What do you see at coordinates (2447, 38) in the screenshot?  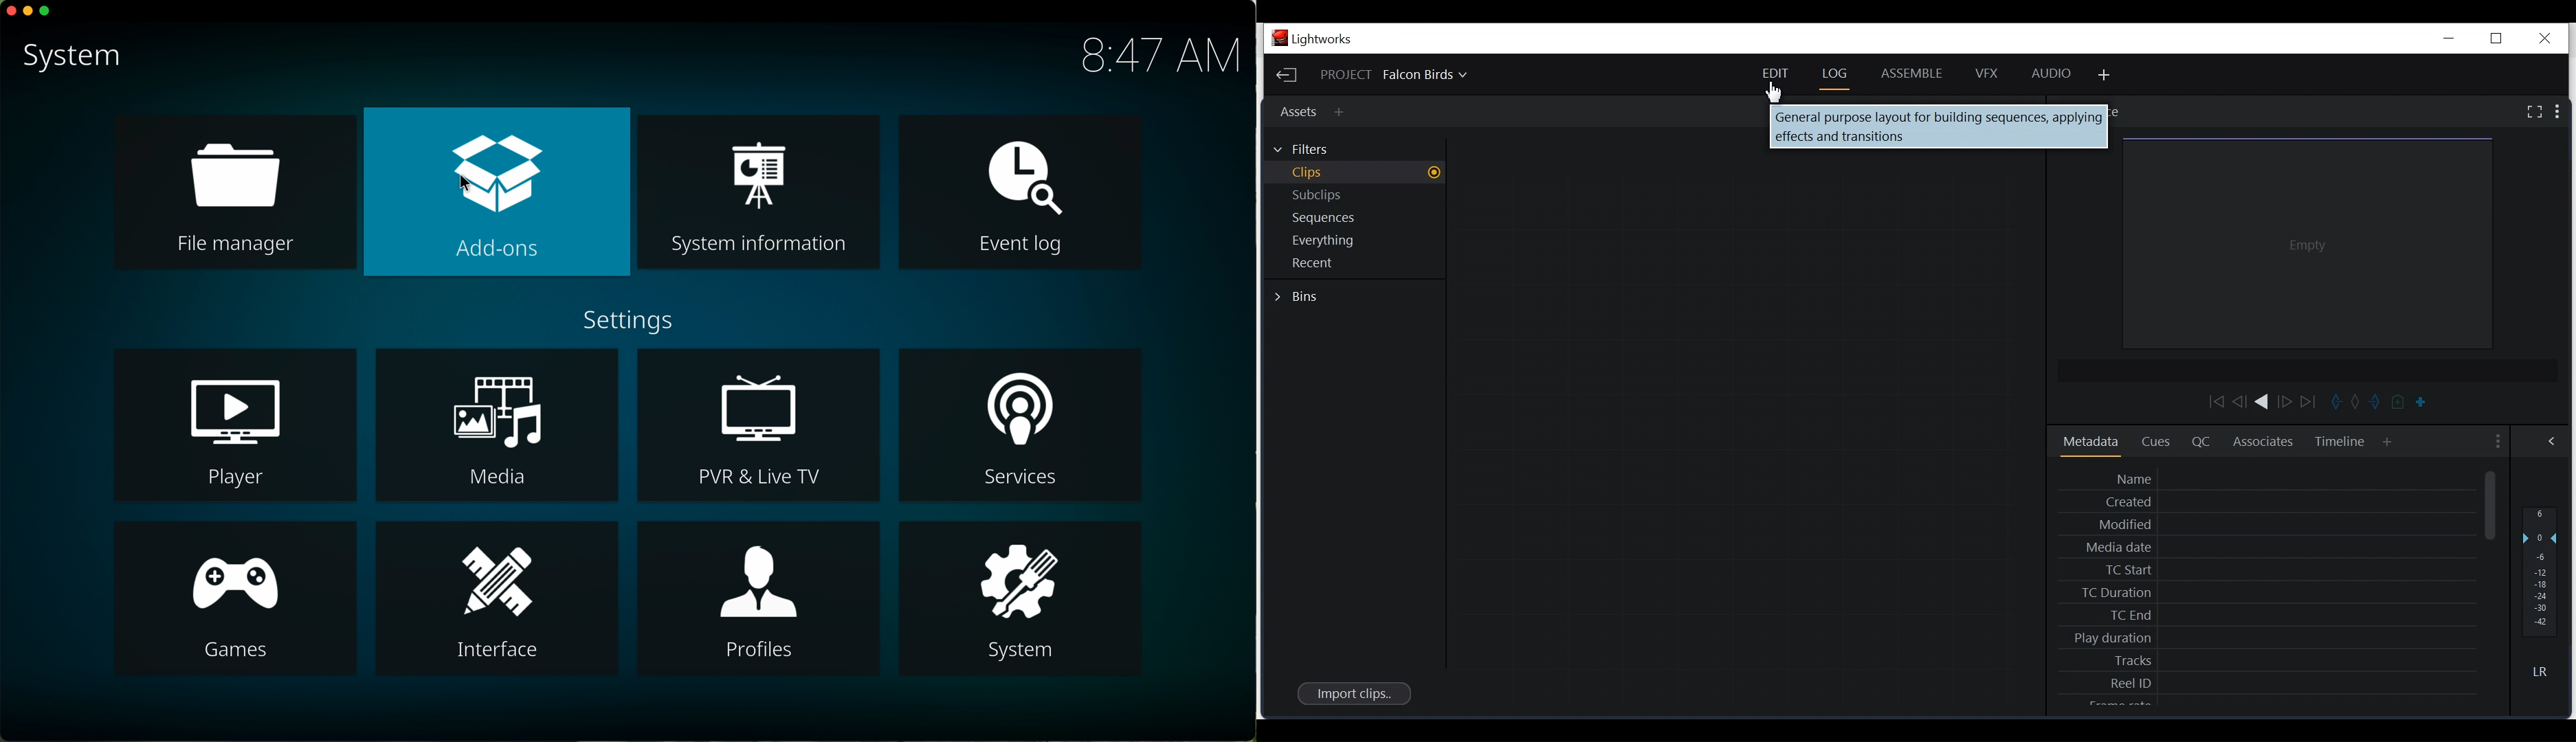 I see `Minimize` at bounding box center [2447, 38].